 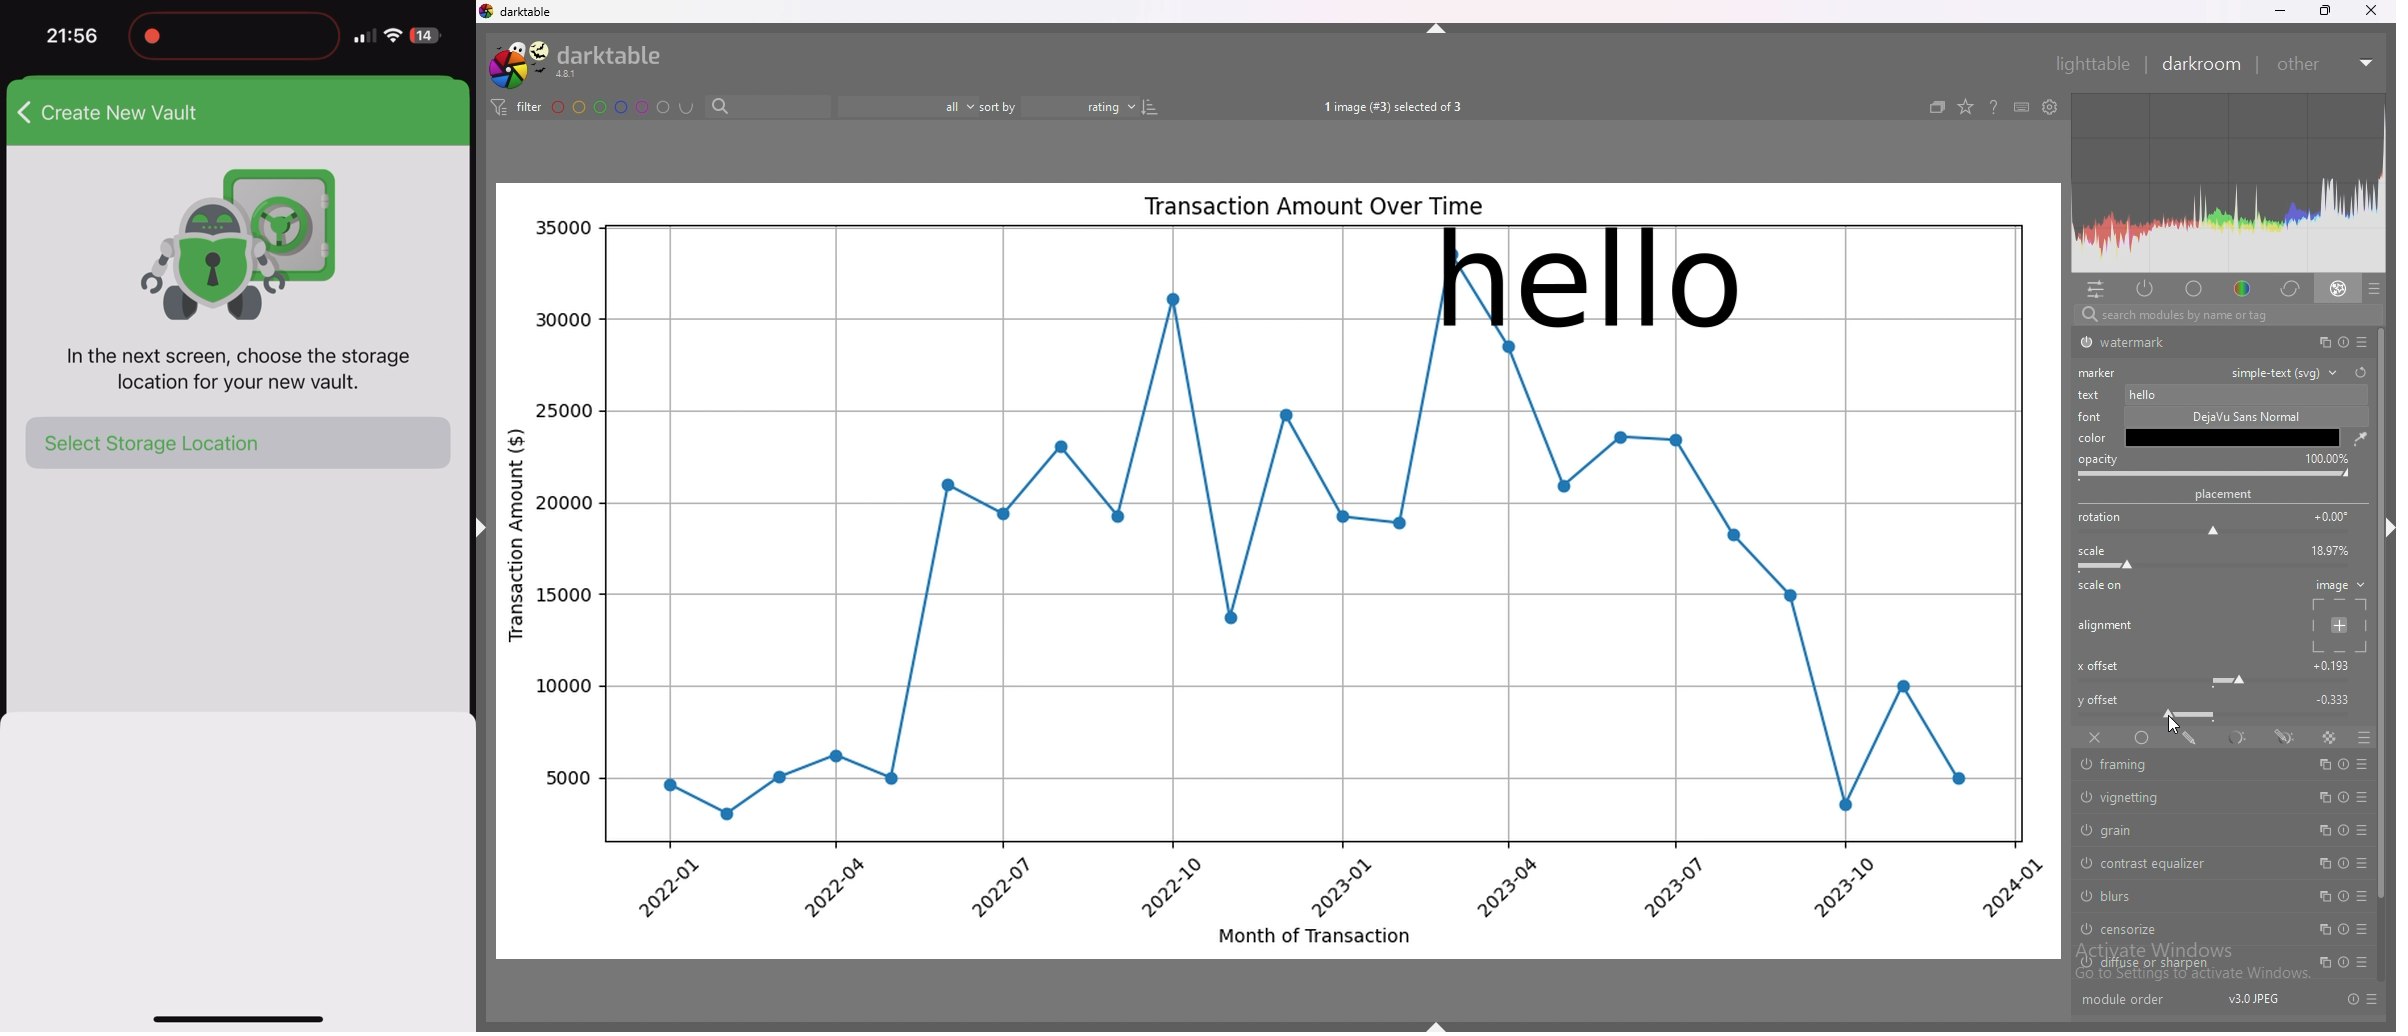 What do you see at coordinates (2240, 737) in the screenshot?
I see `parametric mask` at bounding box center [2240, 737].